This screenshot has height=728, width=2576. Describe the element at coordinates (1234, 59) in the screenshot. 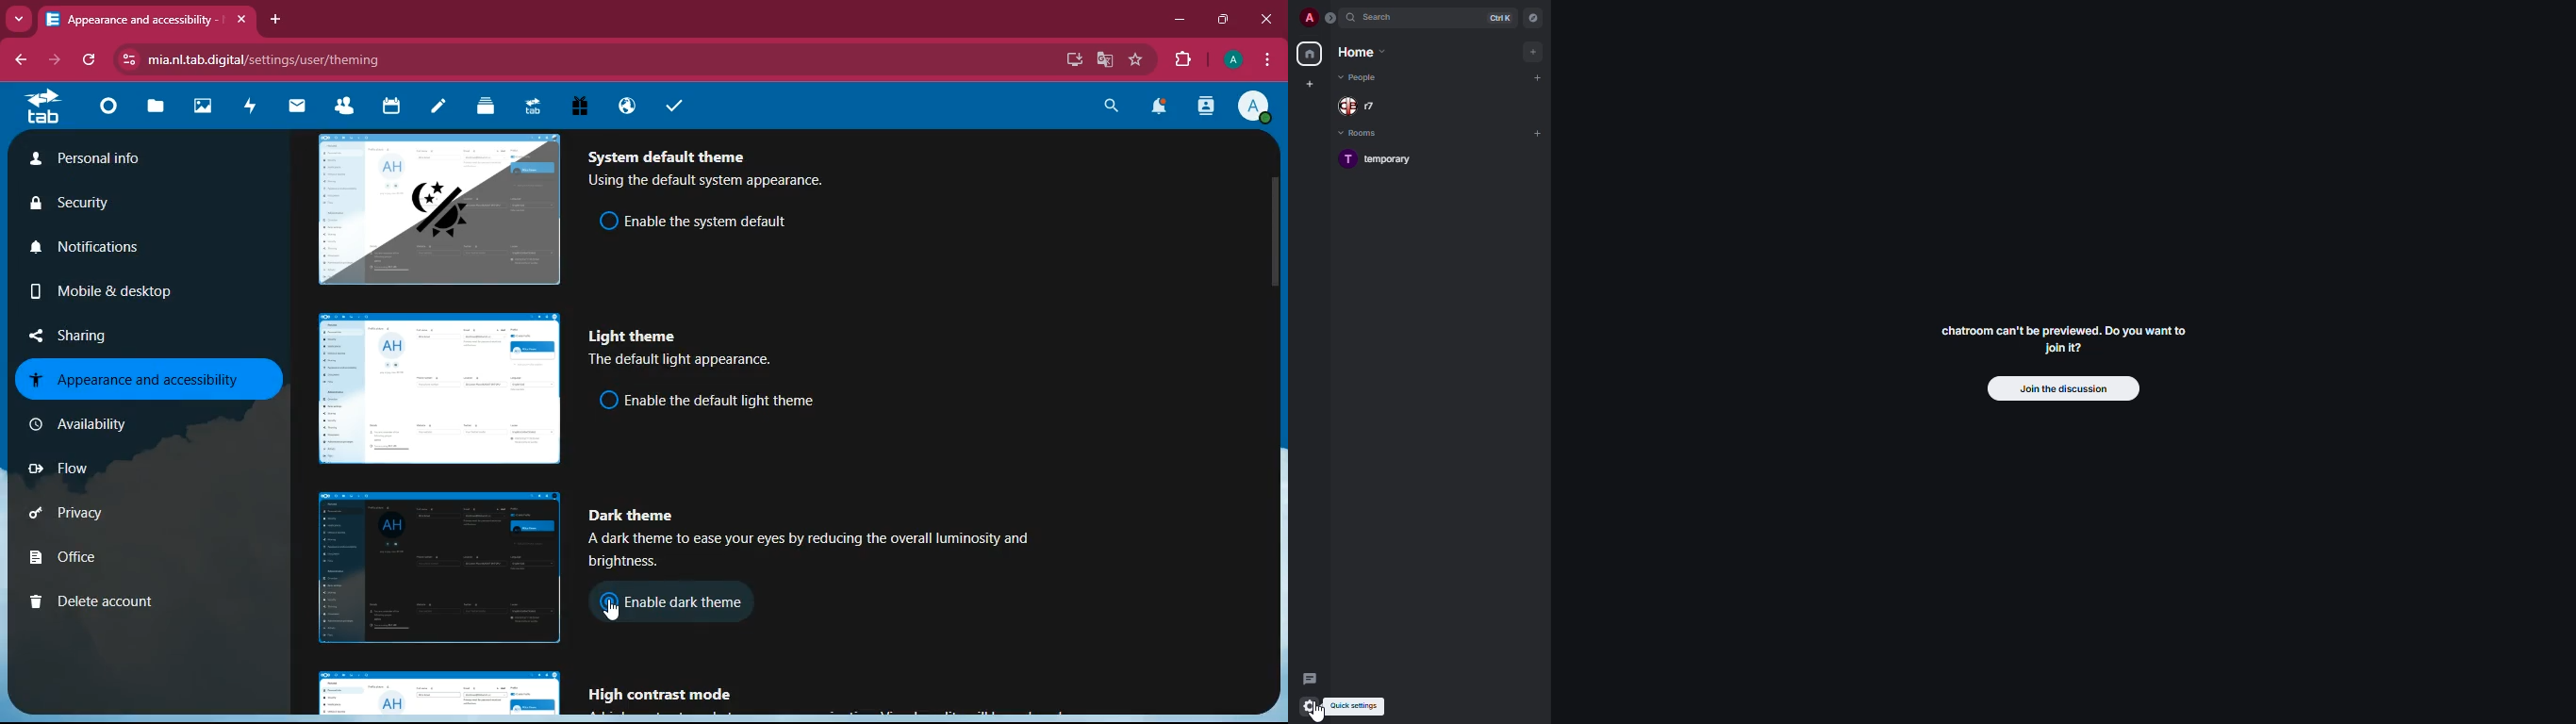

I see `profile` at that location.